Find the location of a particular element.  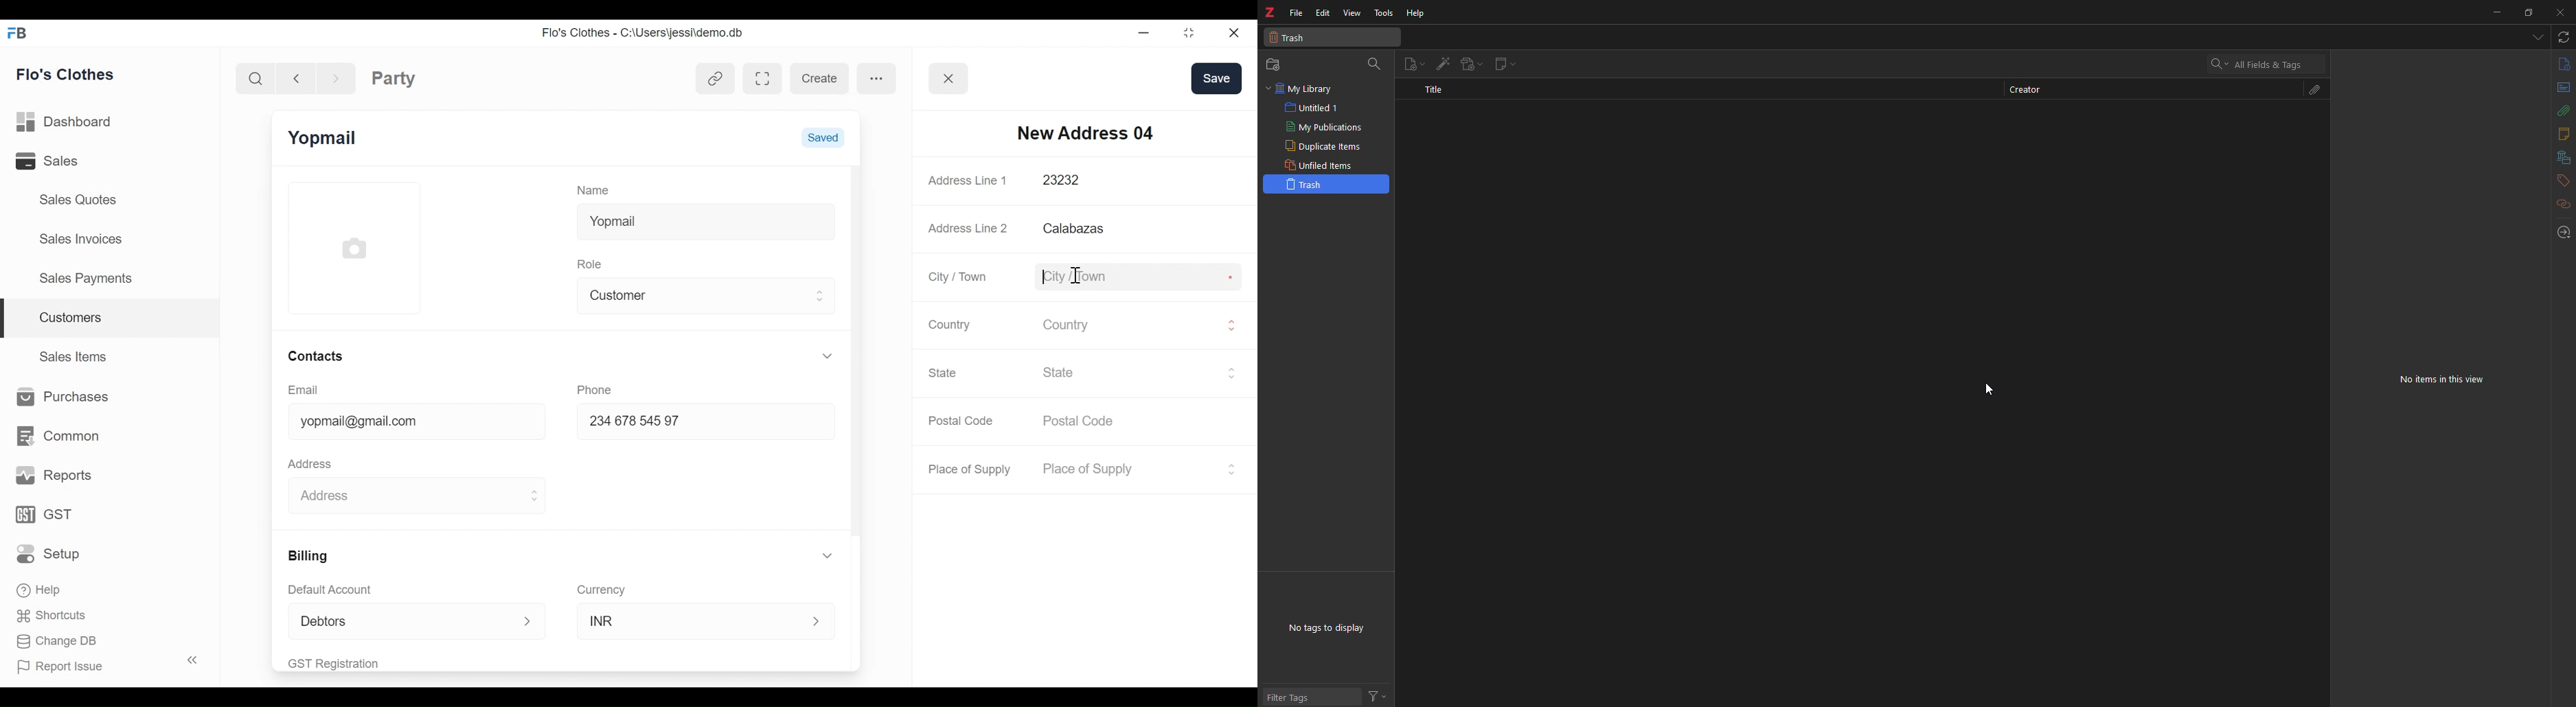

Vertical Scroll bar is located at coordinates (855, 352).